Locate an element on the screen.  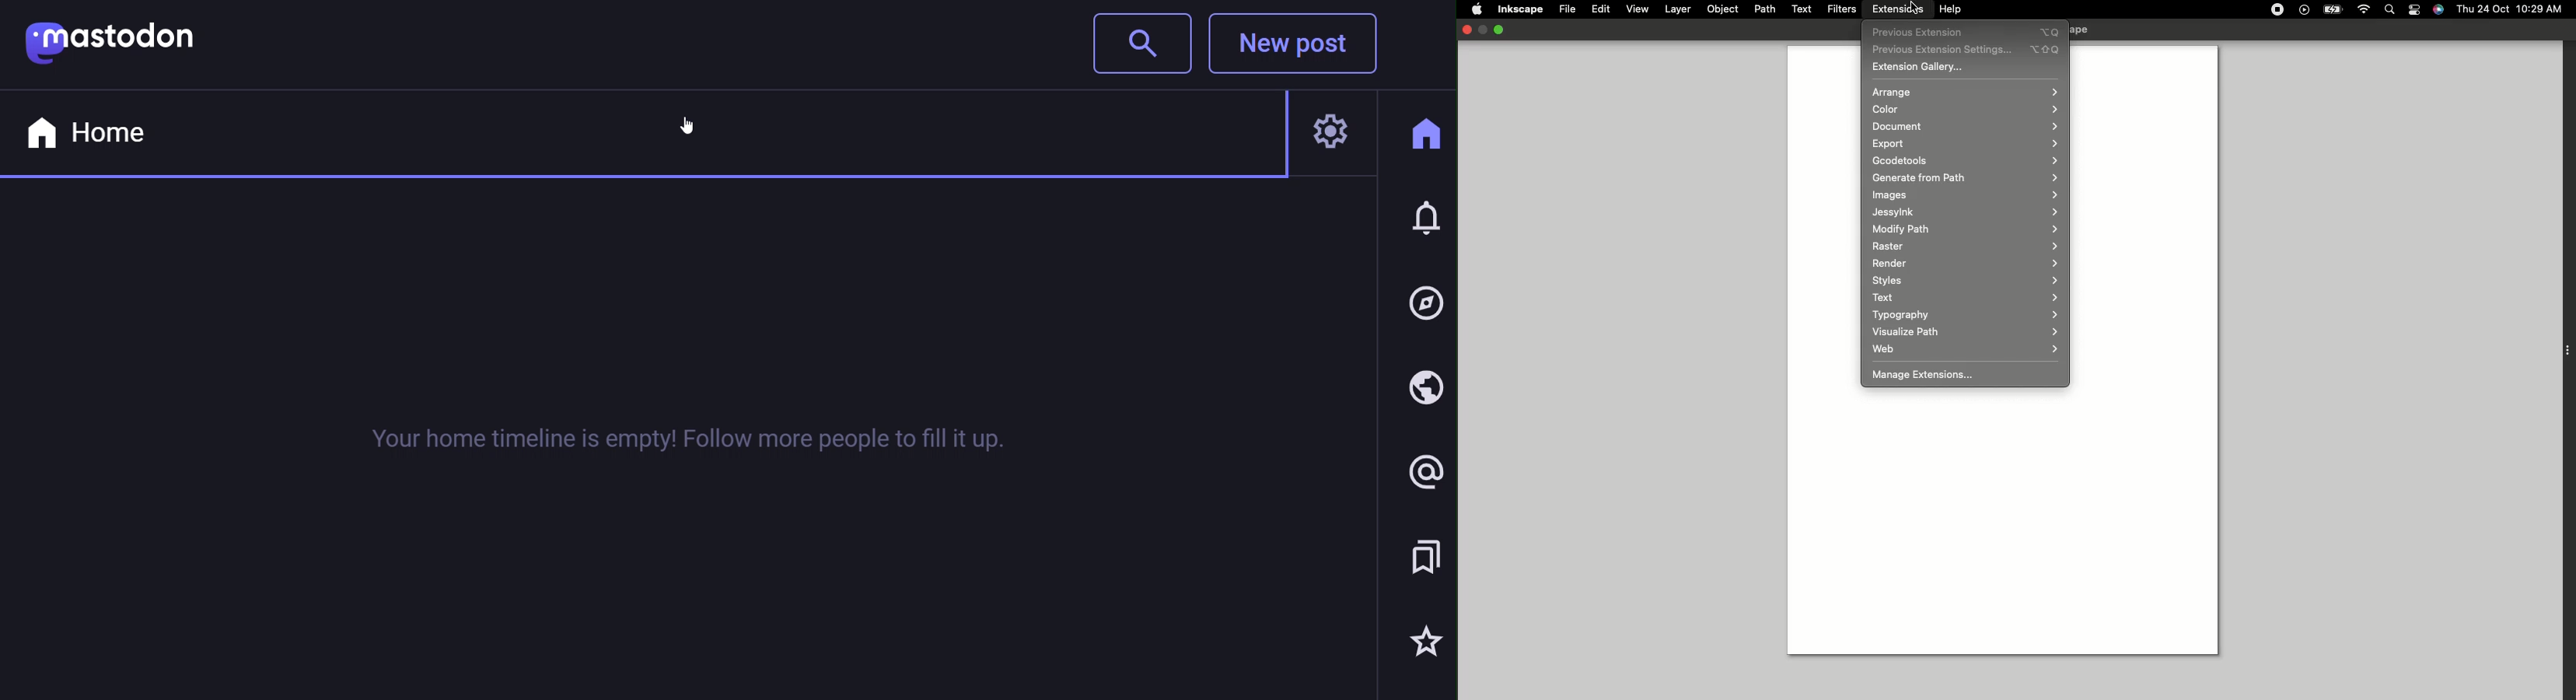
Search is located at coordinates (2386, 11).